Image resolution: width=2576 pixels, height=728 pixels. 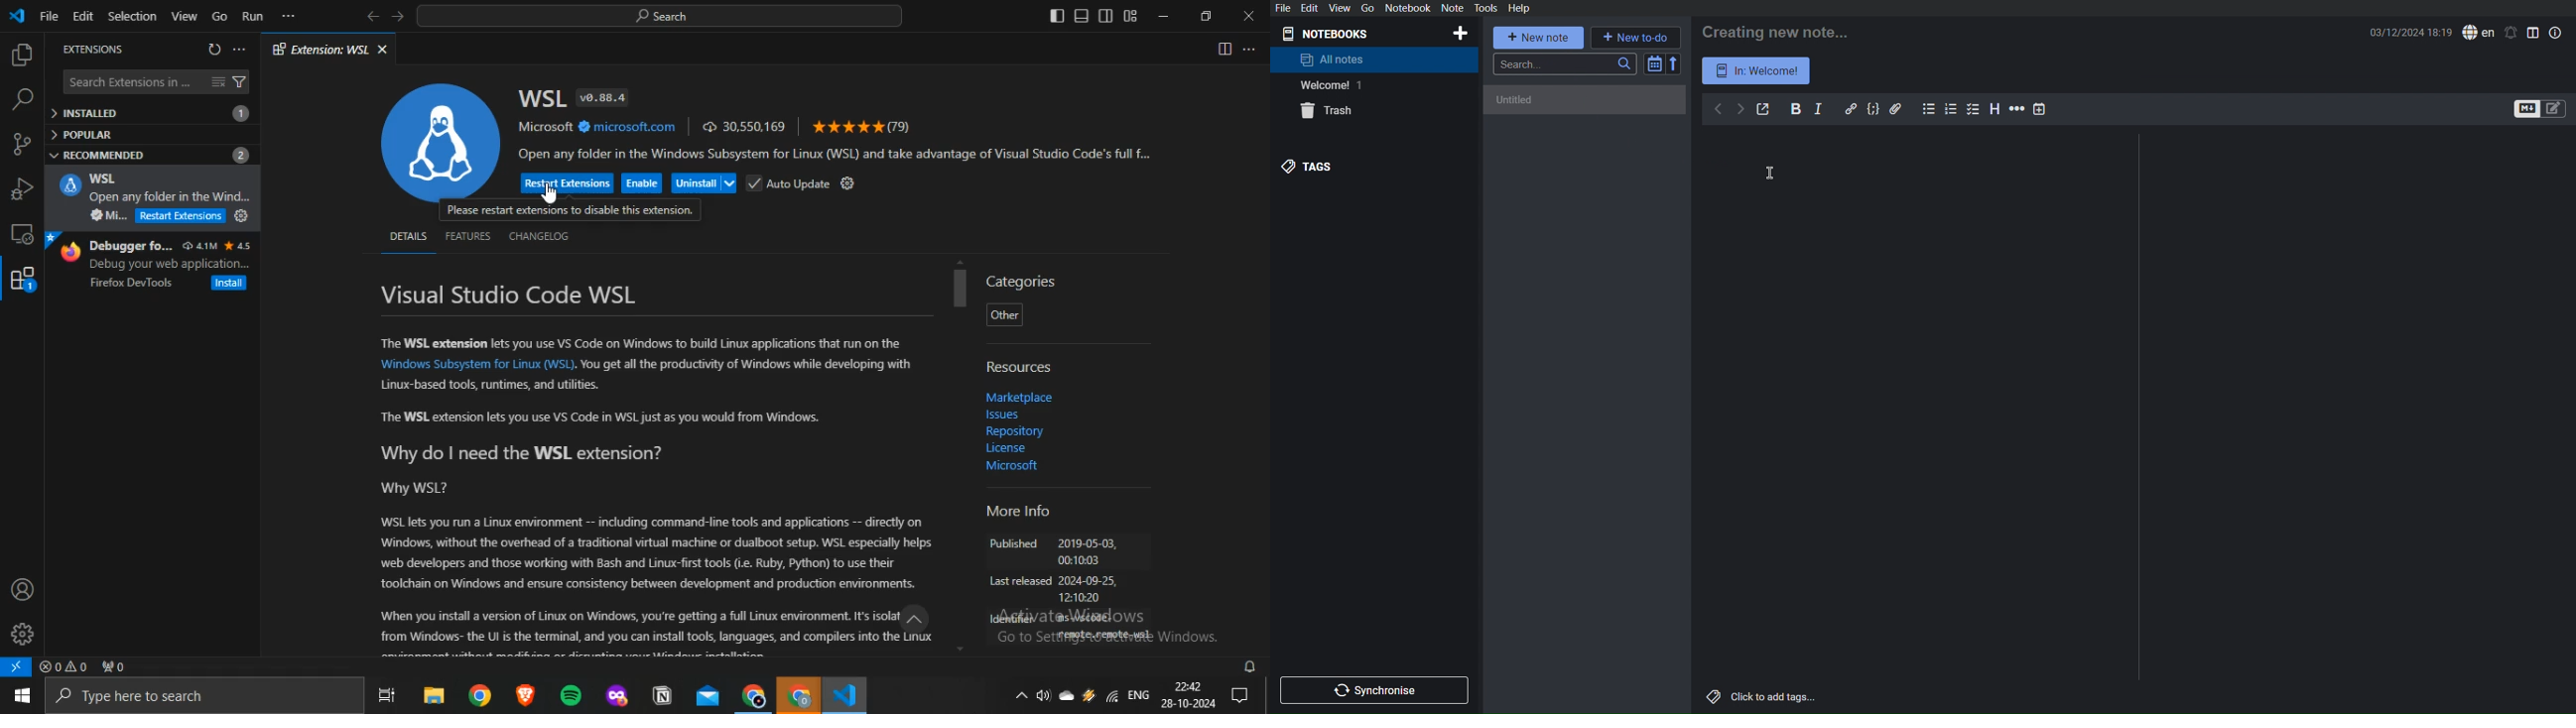 What do you see at coordinates (541, 98) in the screenshot?
I see `WSL` at bounding box center [541, 98].